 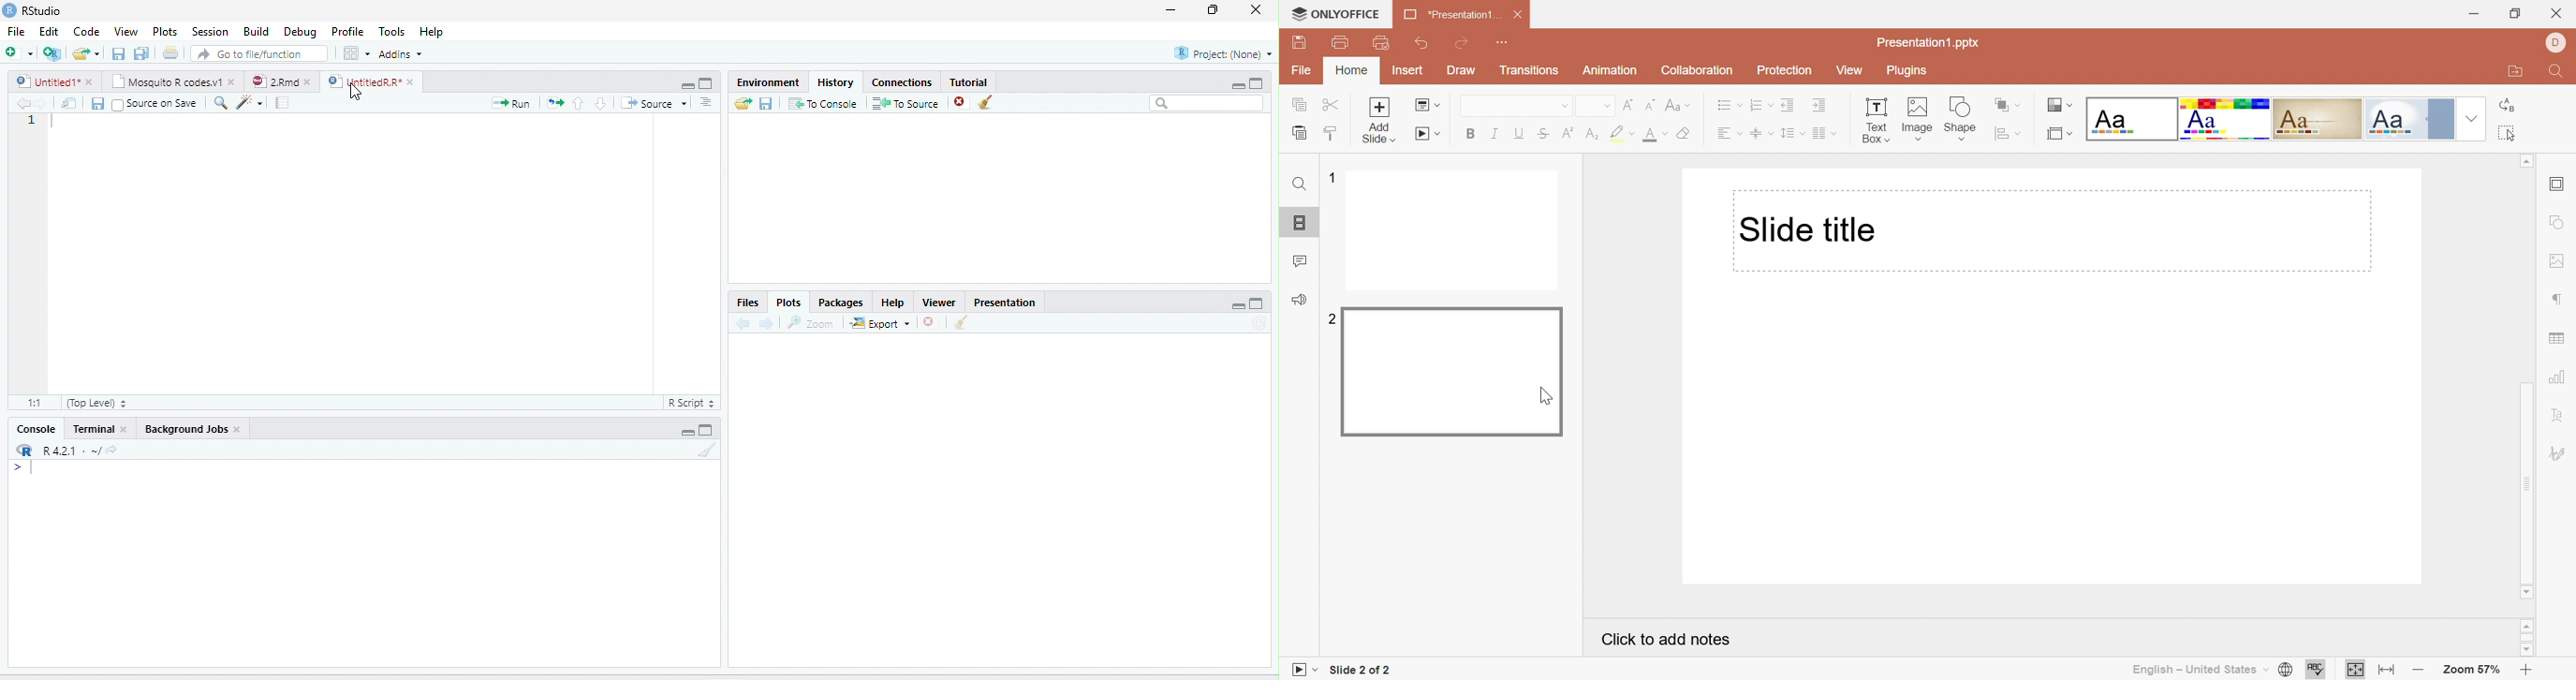 I want to click on cursor, so click(x=357, y=93).